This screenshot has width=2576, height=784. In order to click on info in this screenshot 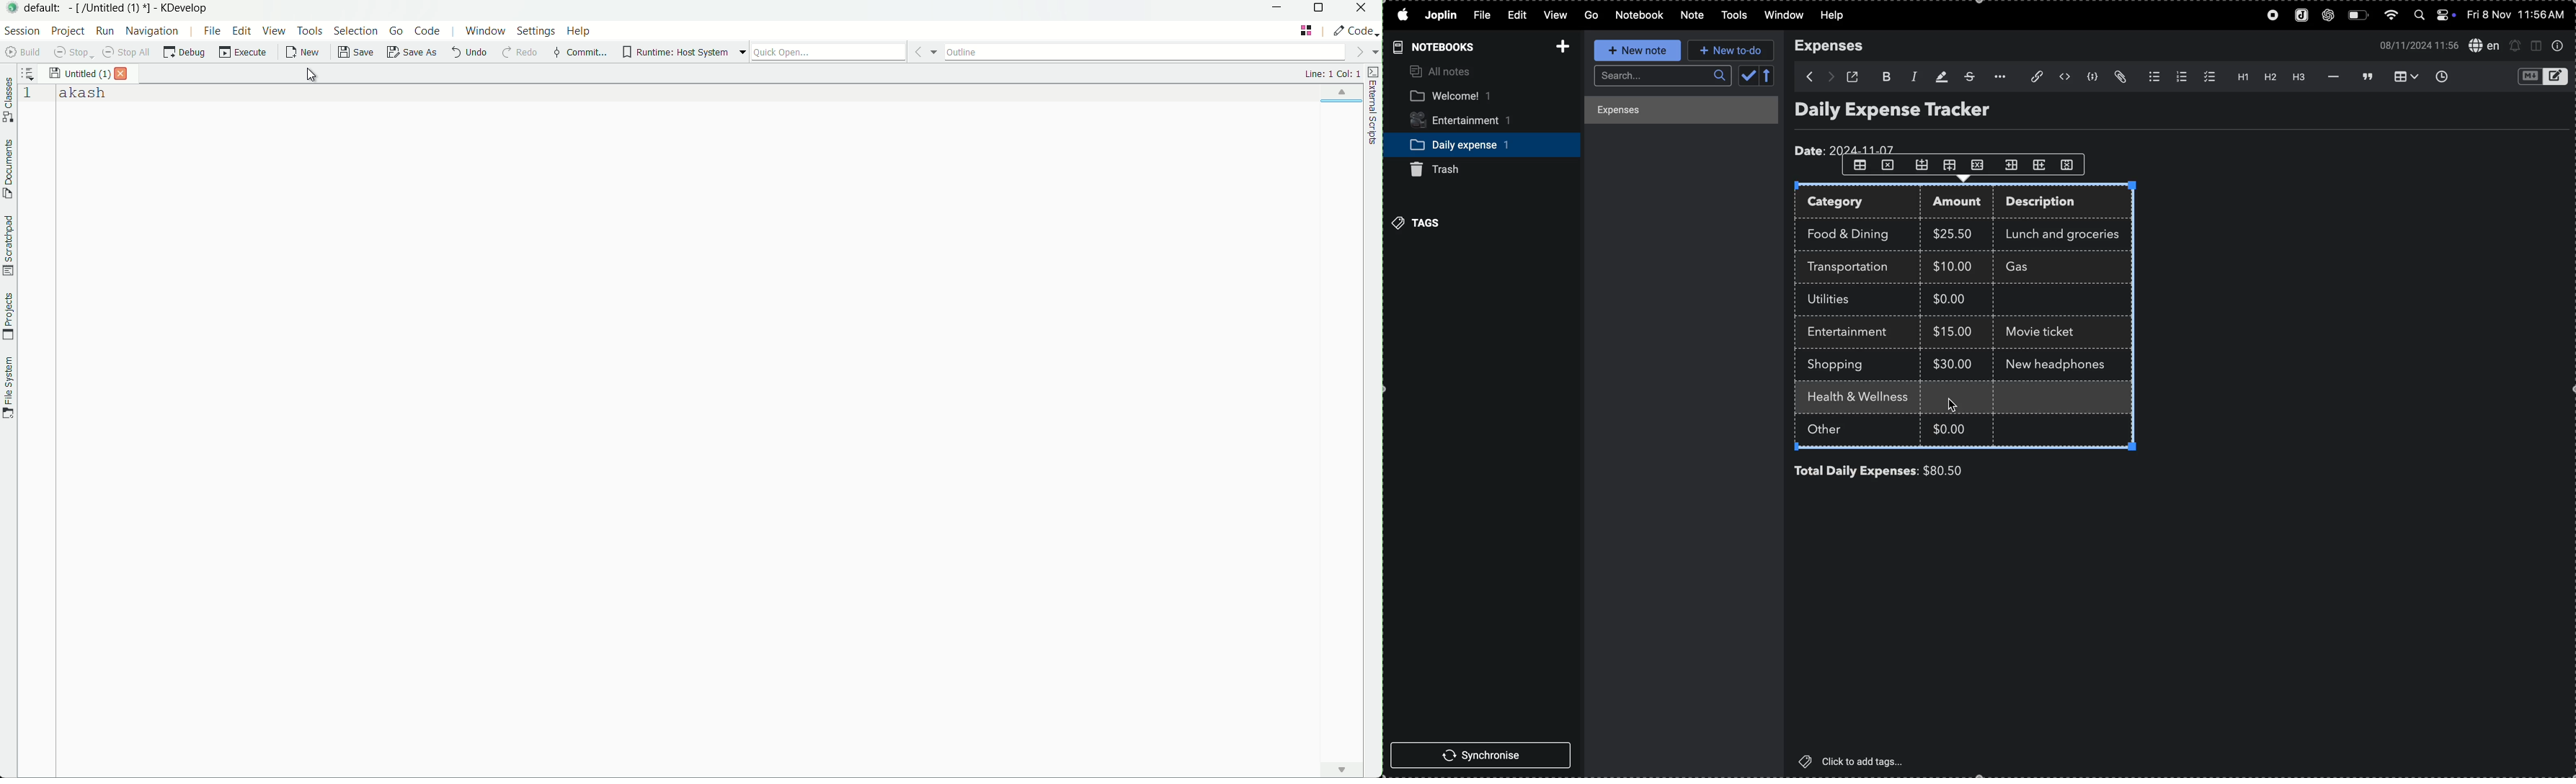, I will do `click(2558, 46)`.